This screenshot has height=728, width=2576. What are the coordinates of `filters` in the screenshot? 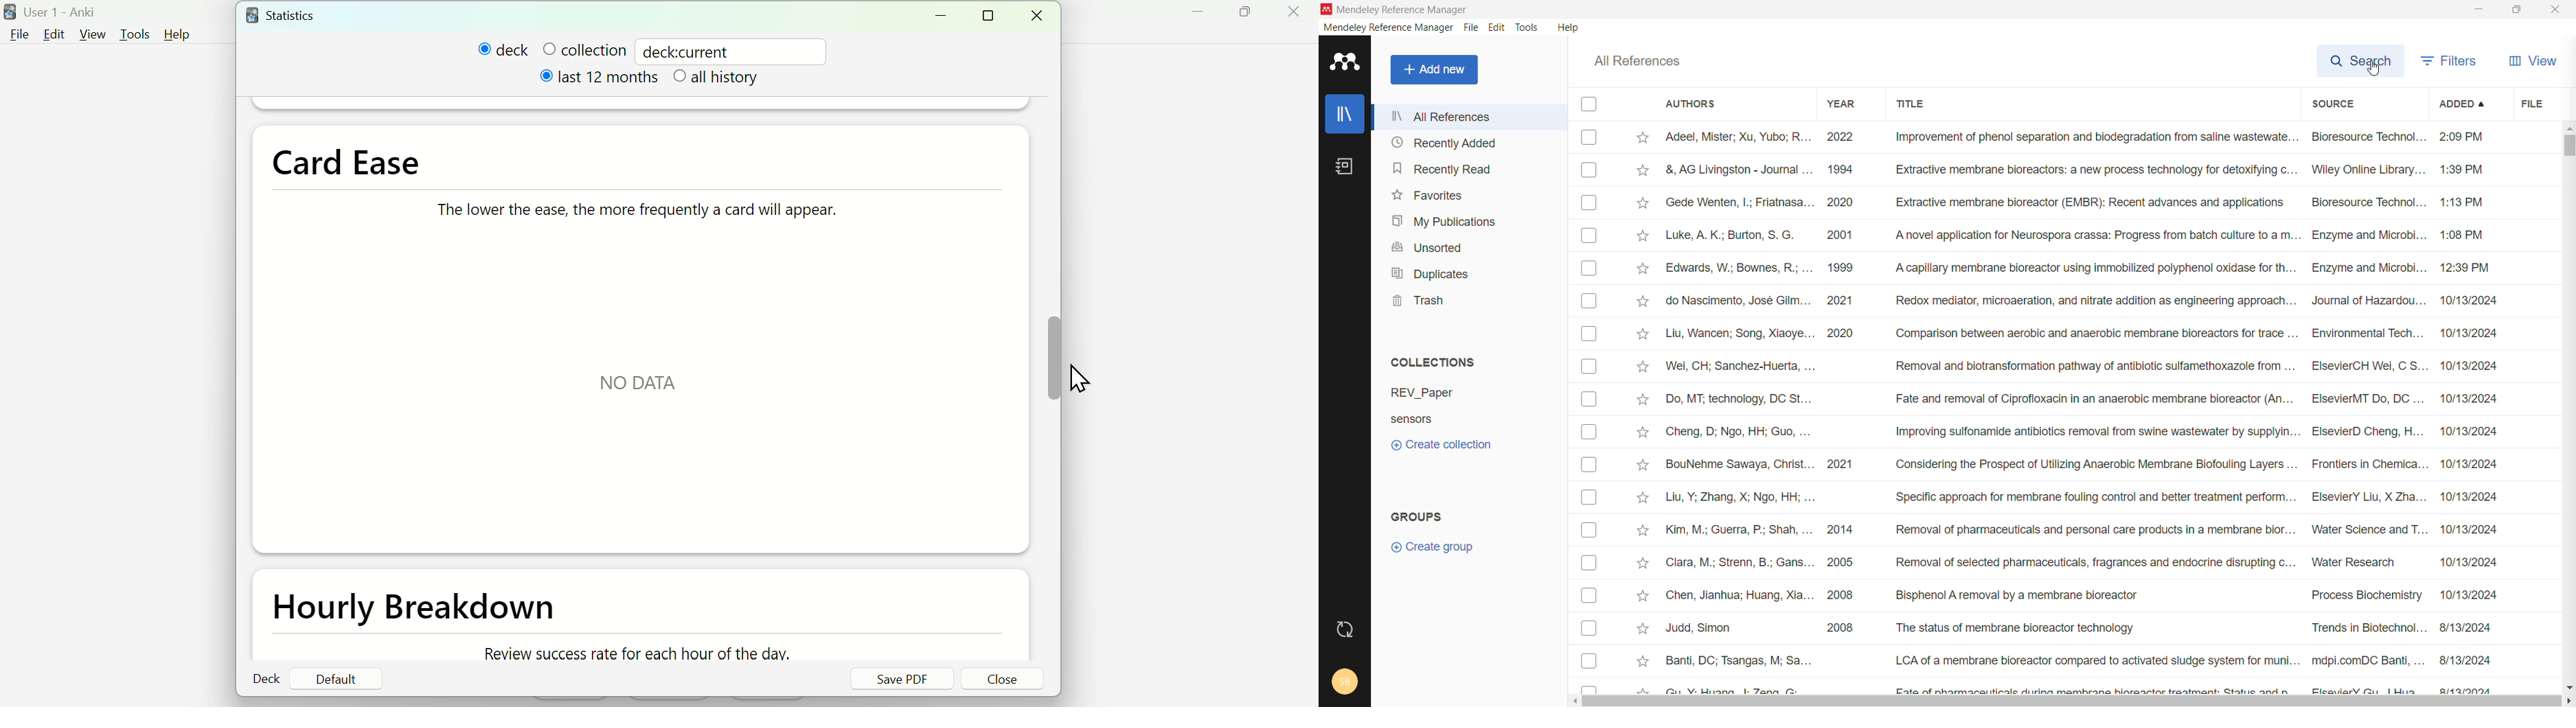 It's located at (2453, 59).